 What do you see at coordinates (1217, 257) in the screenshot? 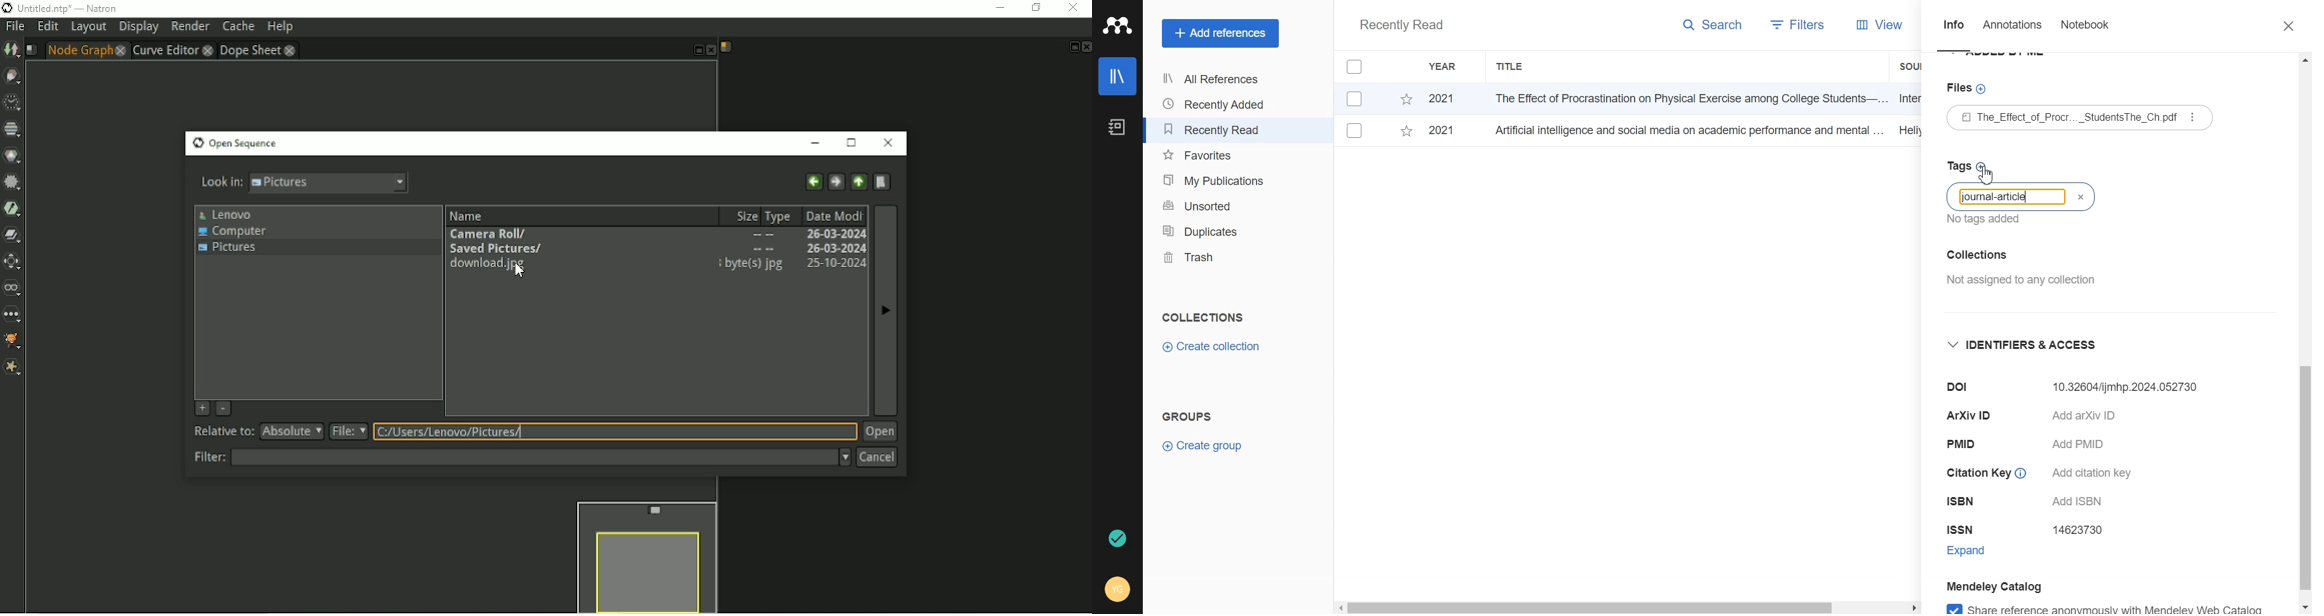
I see `Trash` at bounding box center [1217, 257].